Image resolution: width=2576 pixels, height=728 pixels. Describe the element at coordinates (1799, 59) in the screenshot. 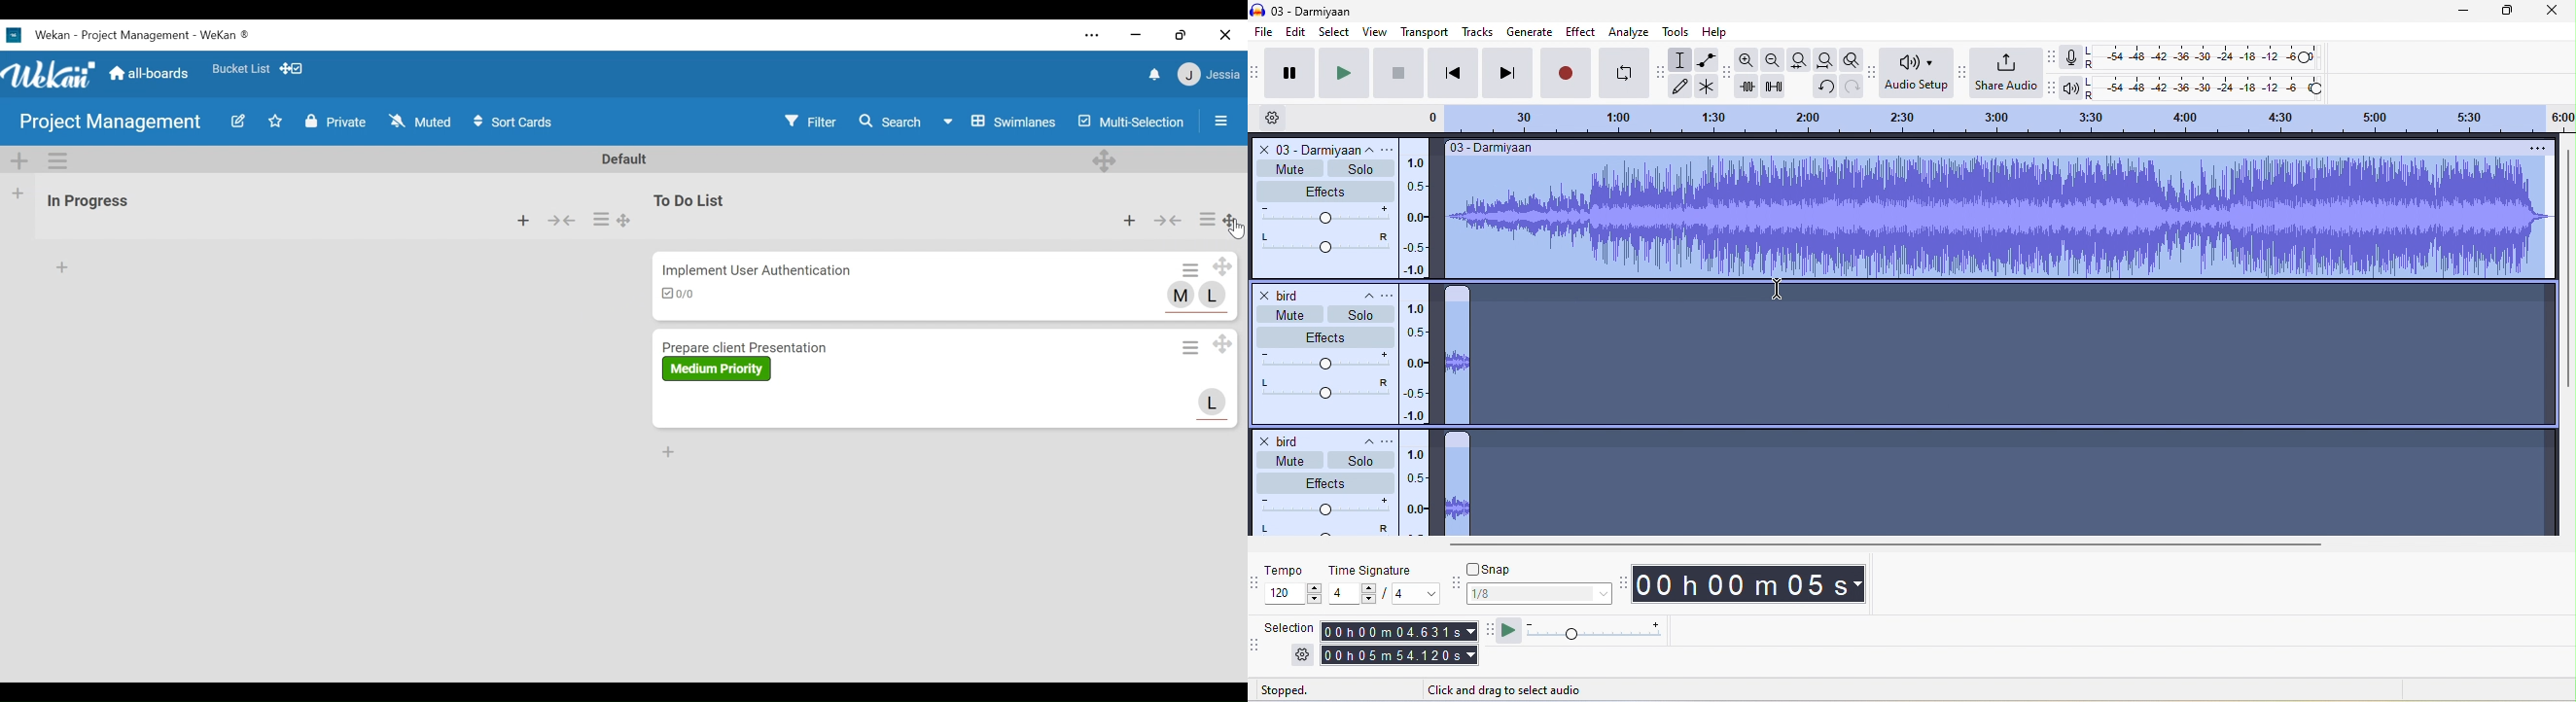

I see `file selection to width` at that location.